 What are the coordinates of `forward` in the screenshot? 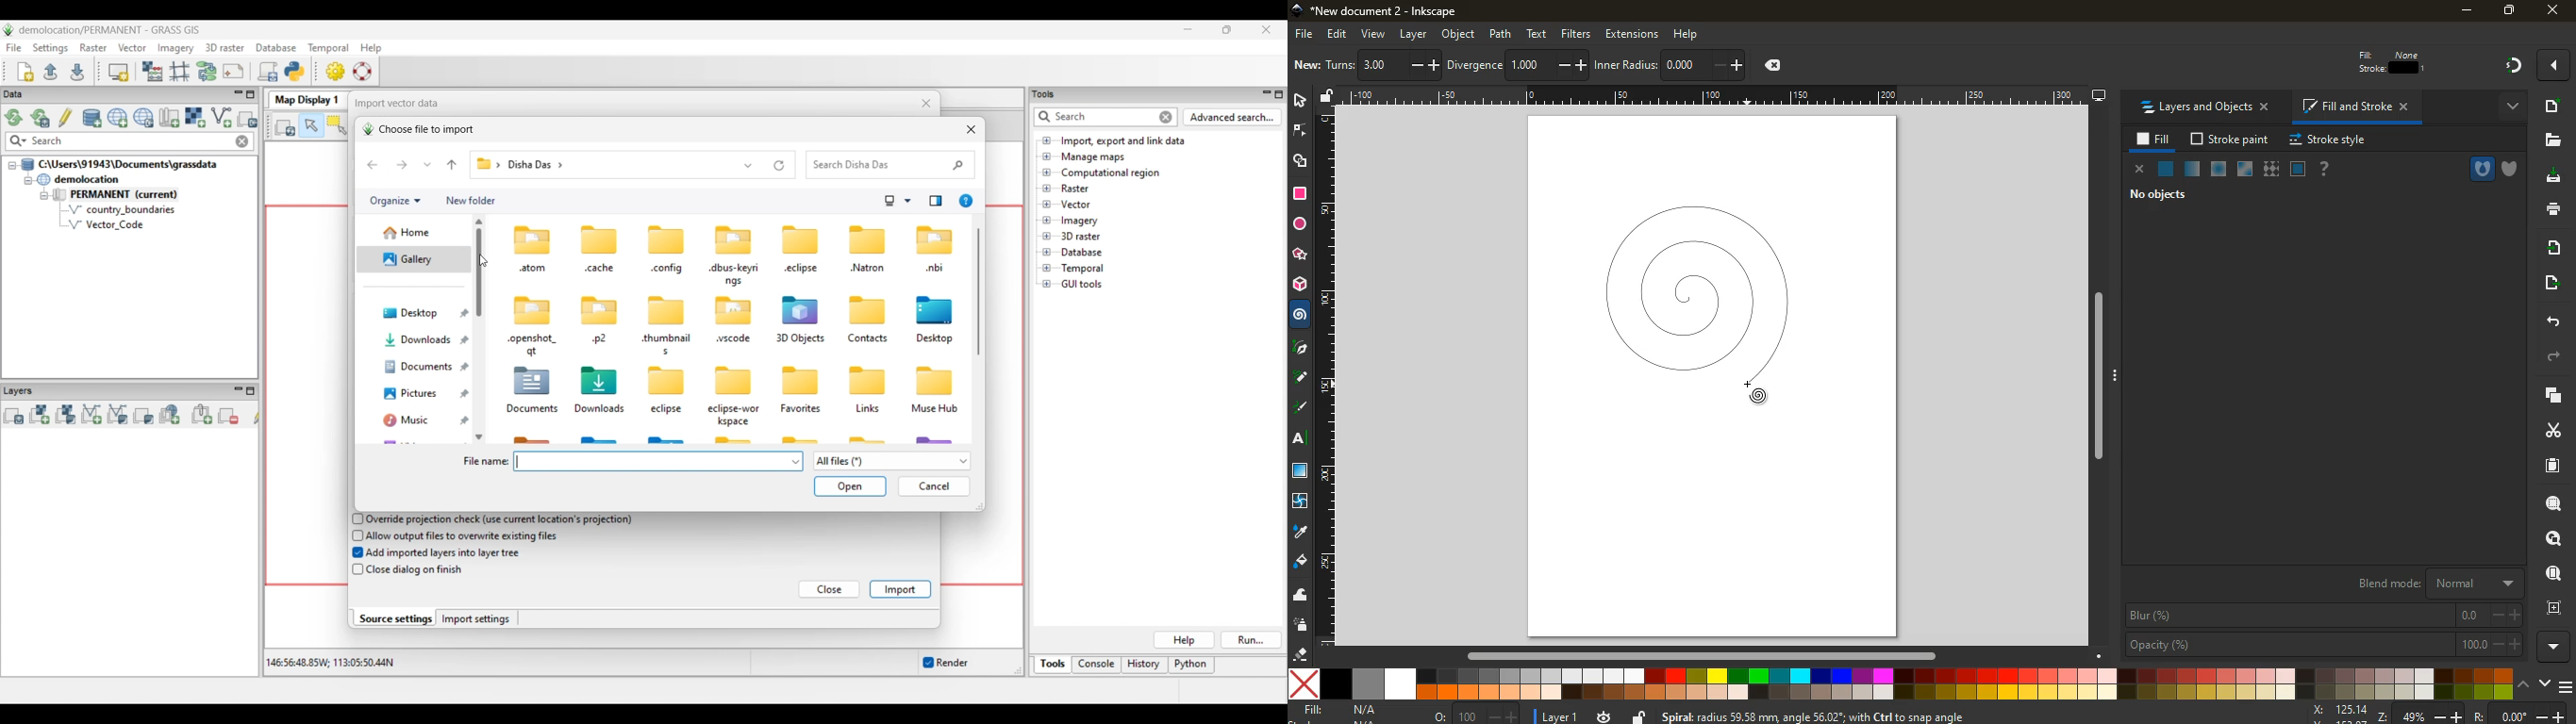 It's located at (2558, 357).